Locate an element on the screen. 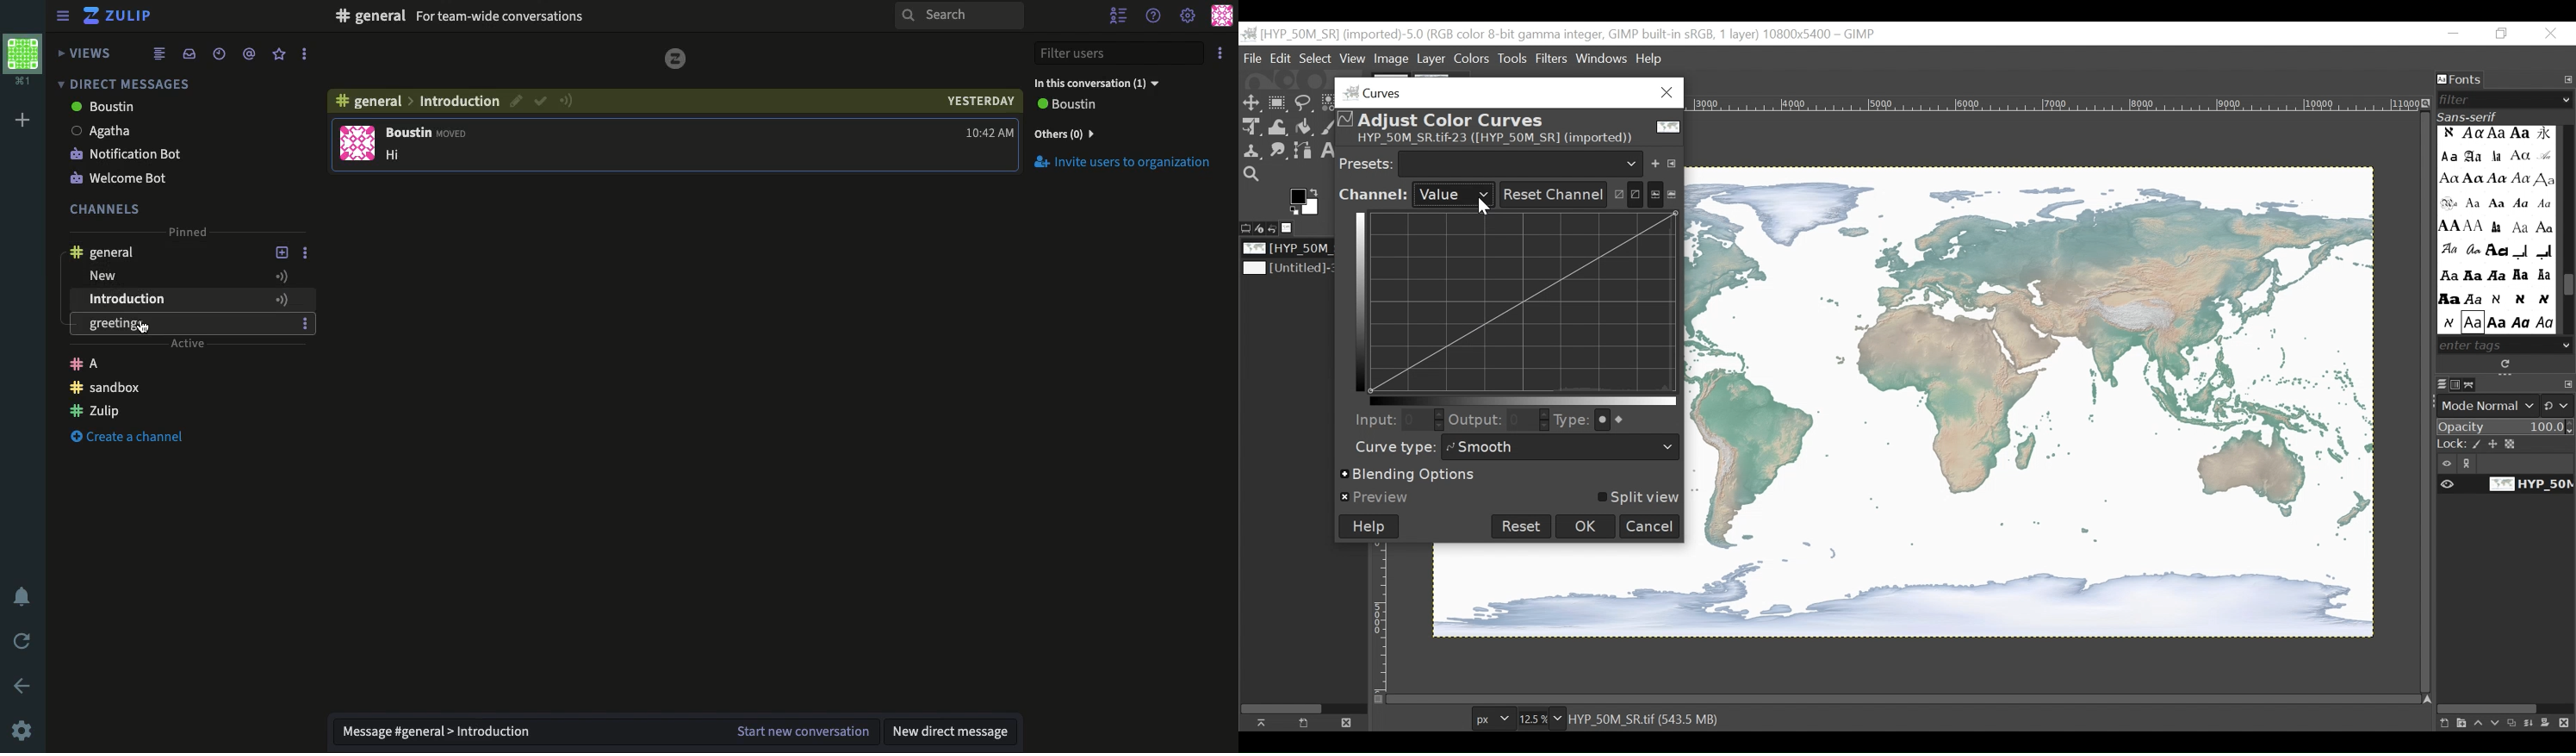  Adjust Color Curves for the Image is located at coordinates (1507, 129).